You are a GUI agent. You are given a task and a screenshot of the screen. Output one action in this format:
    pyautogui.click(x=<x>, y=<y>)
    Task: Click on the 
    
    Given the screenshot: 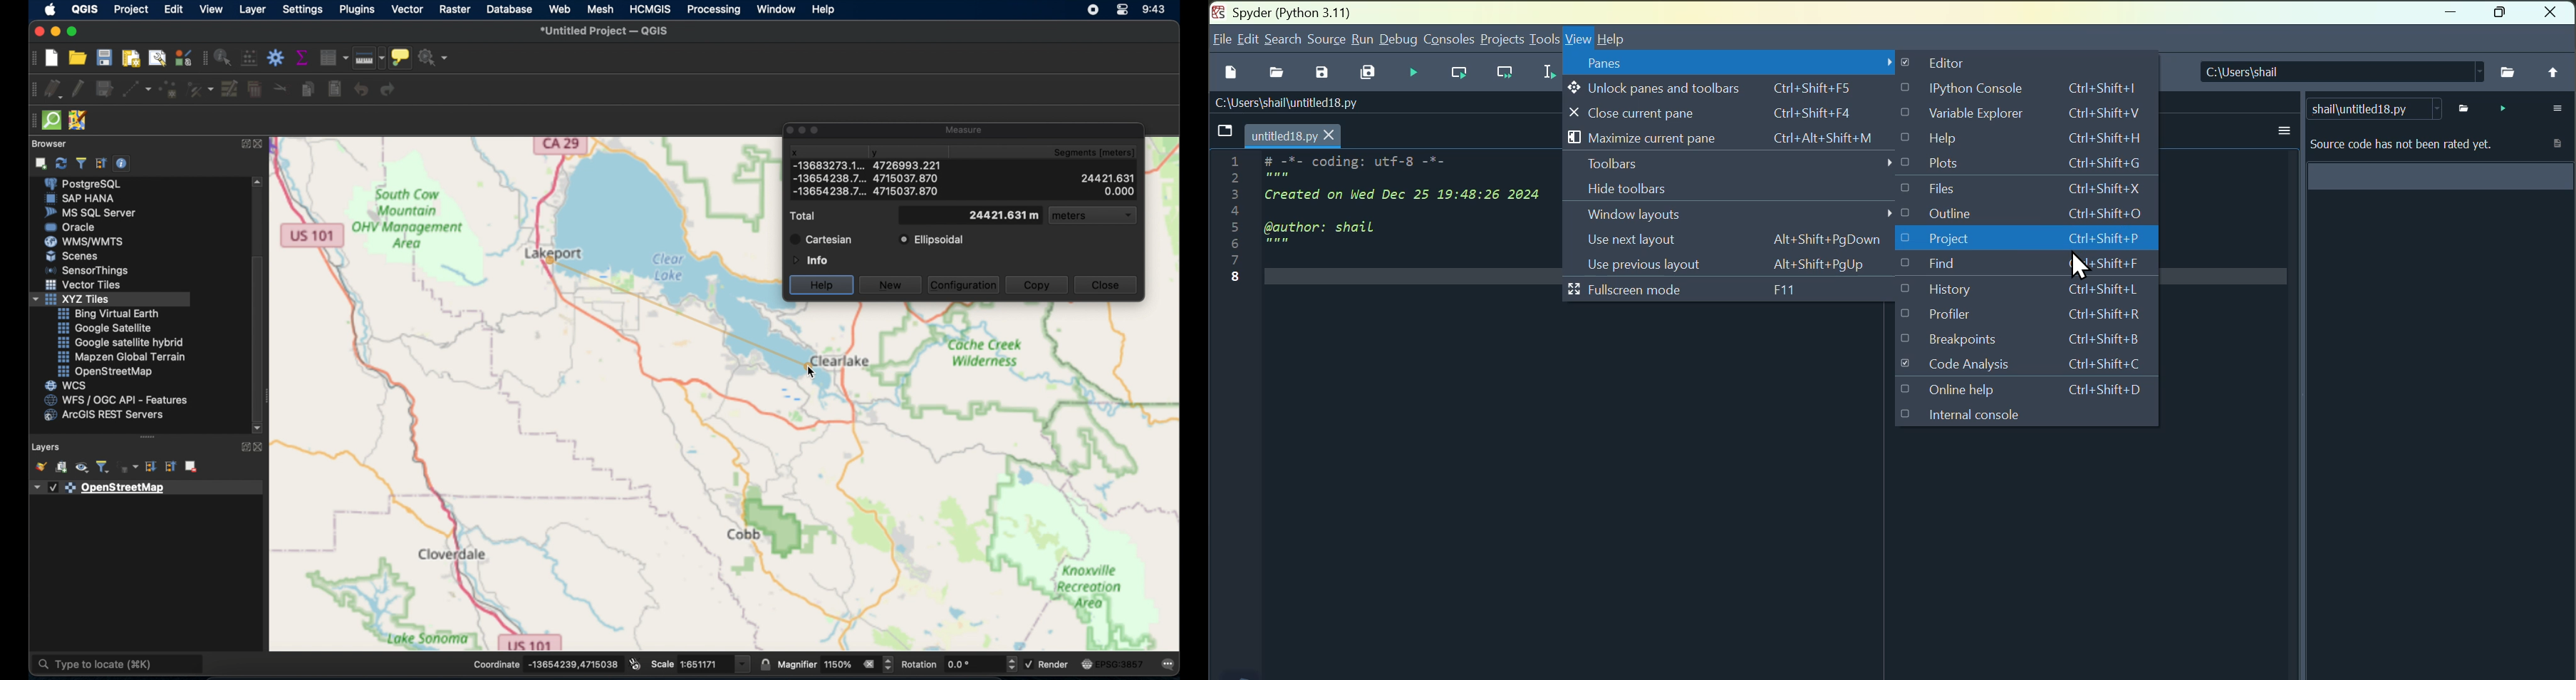 What is the action you would take?
    pyautogui.click(x=85, y=286)
    